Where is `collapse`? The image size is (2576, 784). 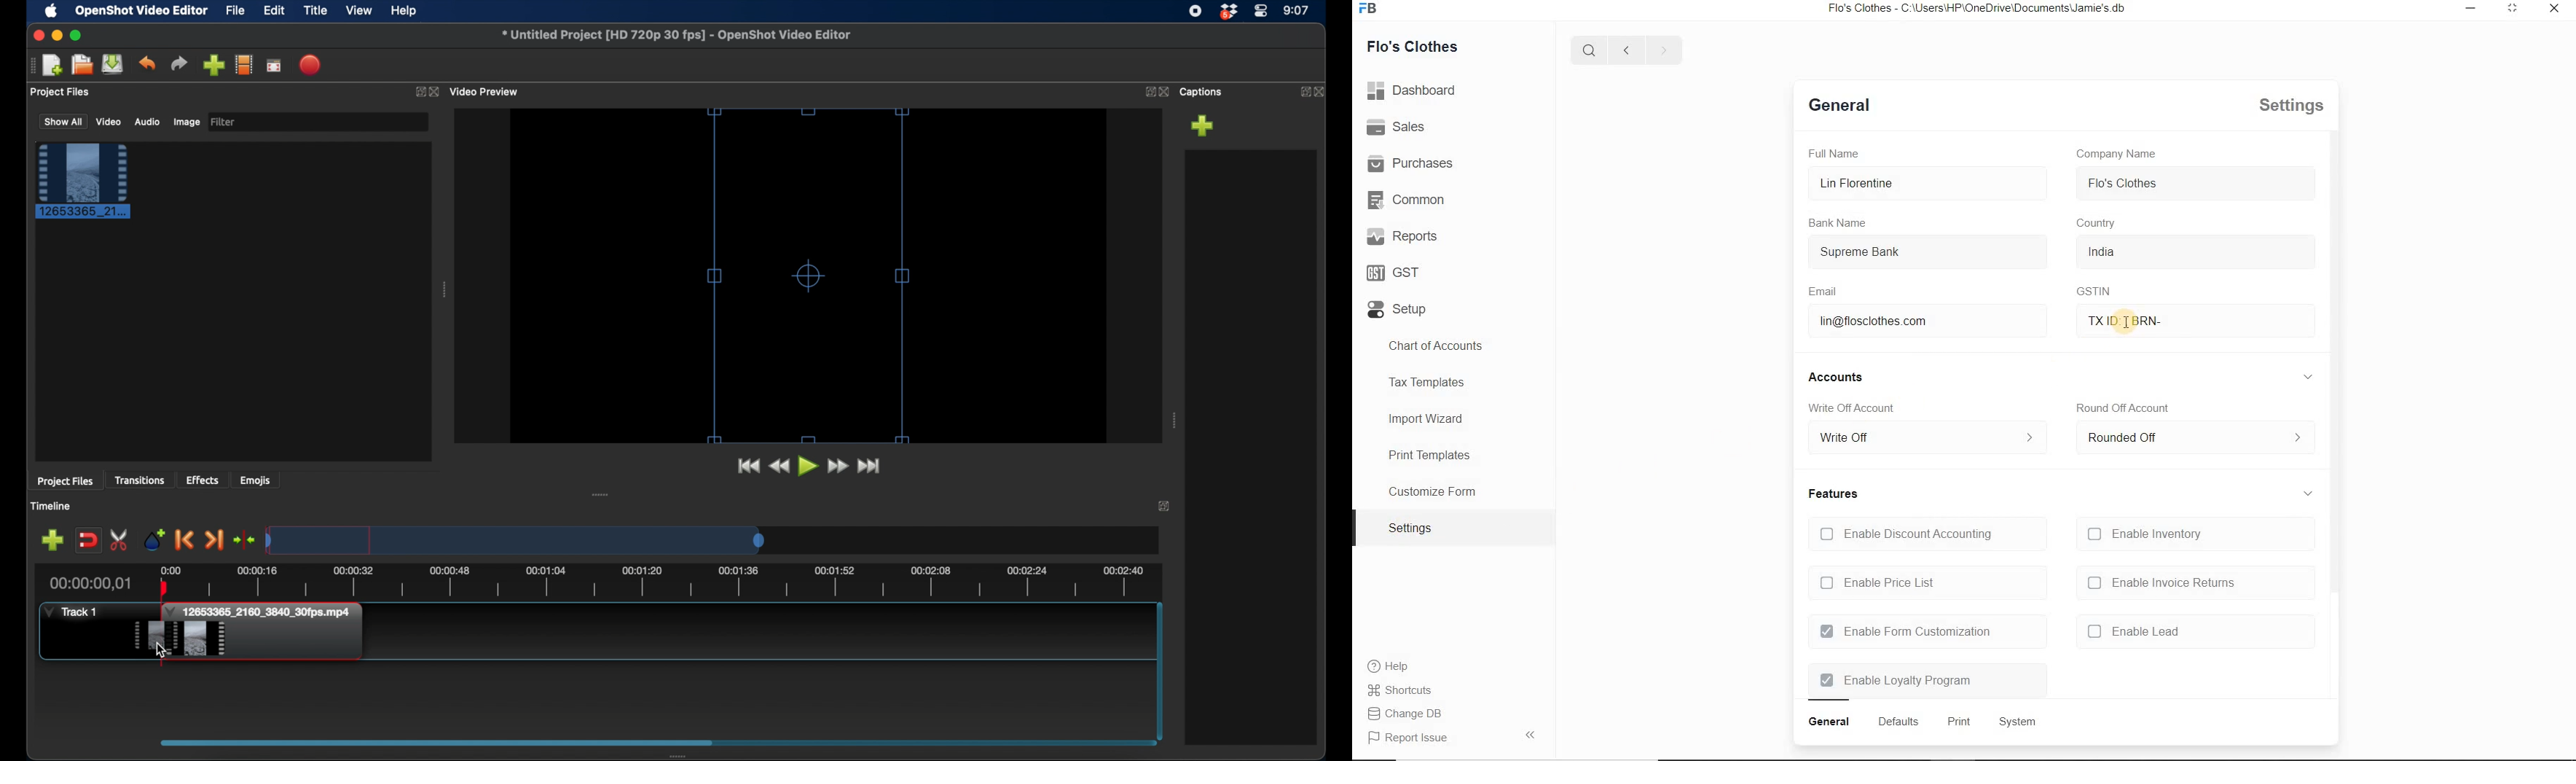
collapse is located at coordinates (2309, 490).